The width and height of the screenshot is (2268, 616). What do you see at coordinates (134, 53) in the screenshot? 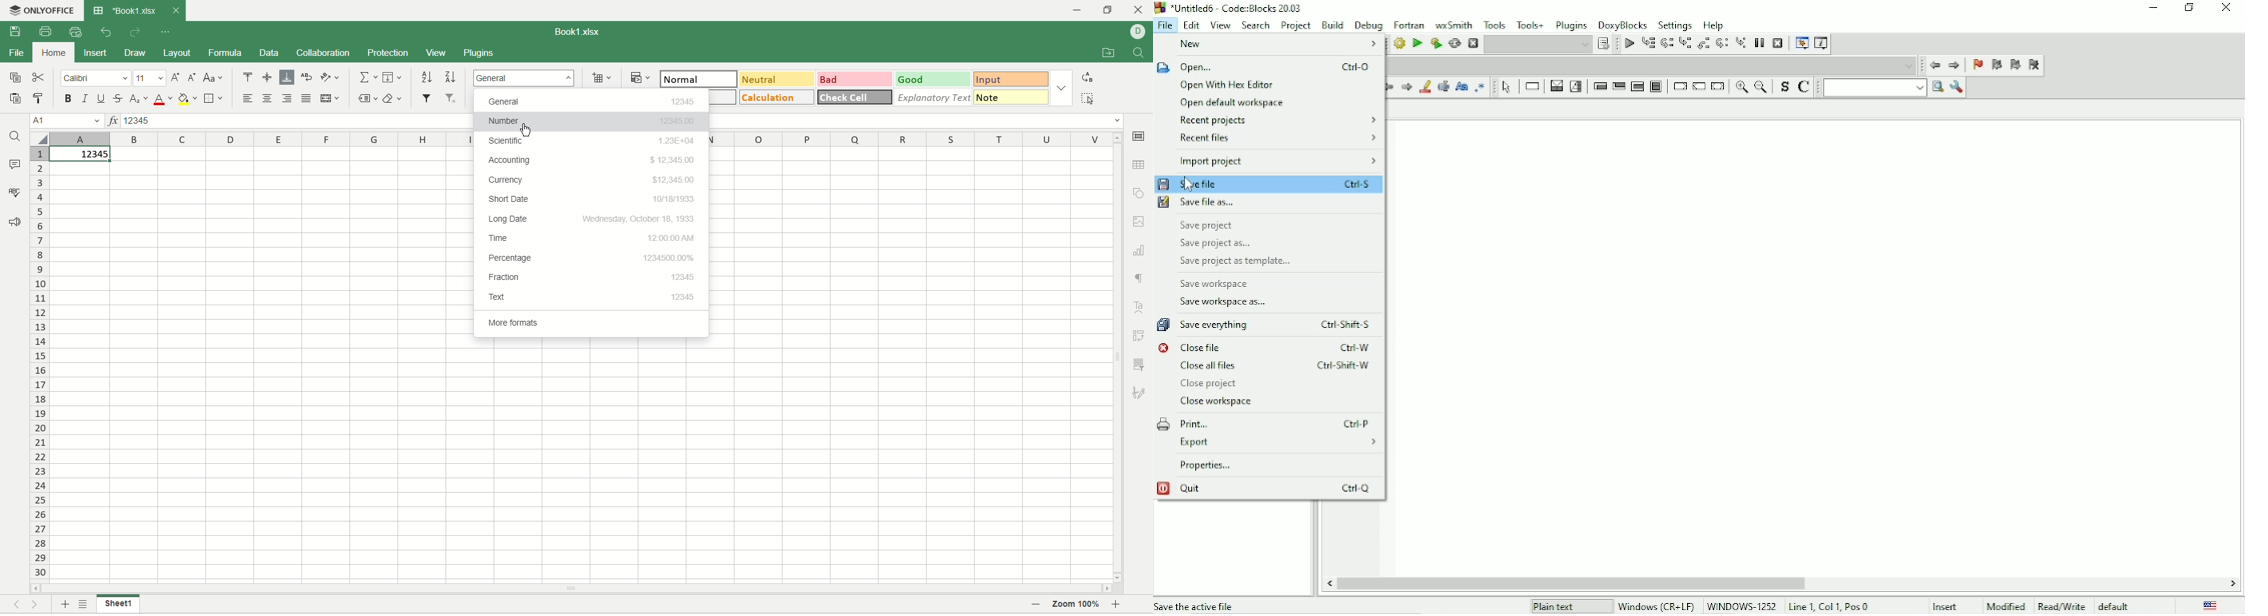
I see `draw` at bounding box center [134, 53].